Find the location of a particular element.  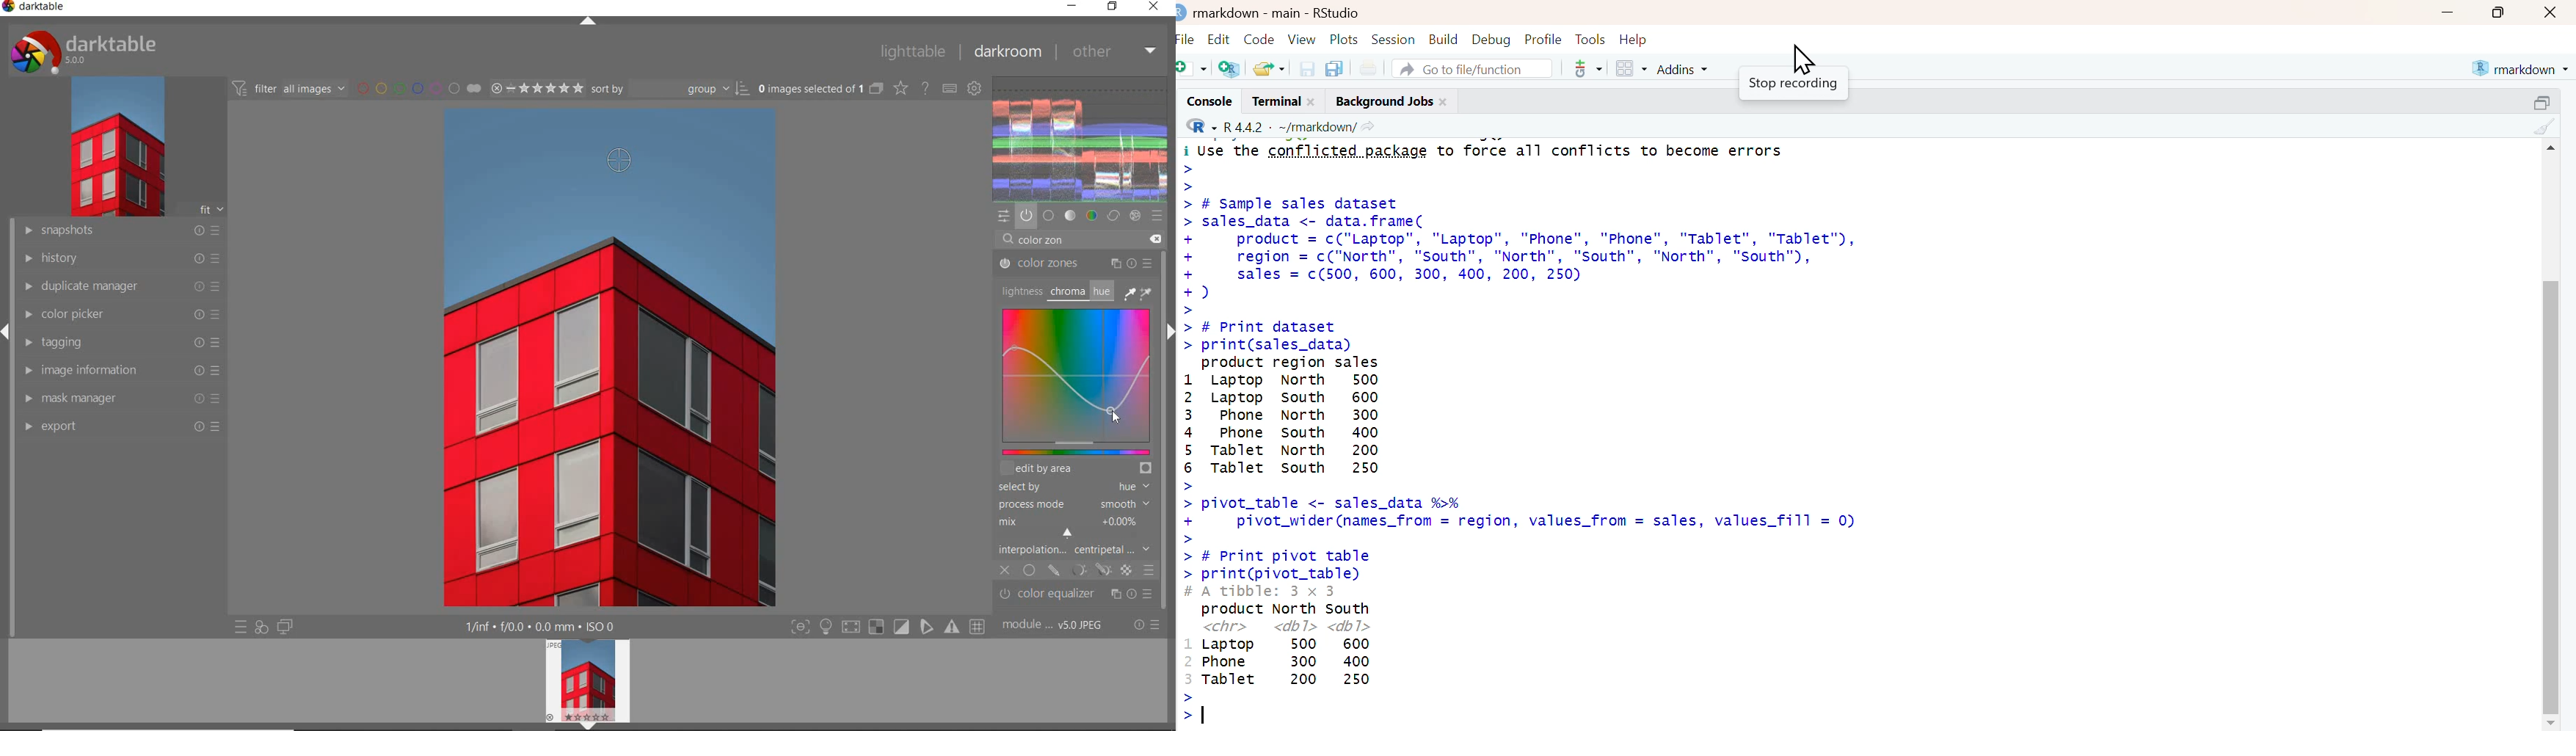

Profile is located at coordinates (1543, 37).